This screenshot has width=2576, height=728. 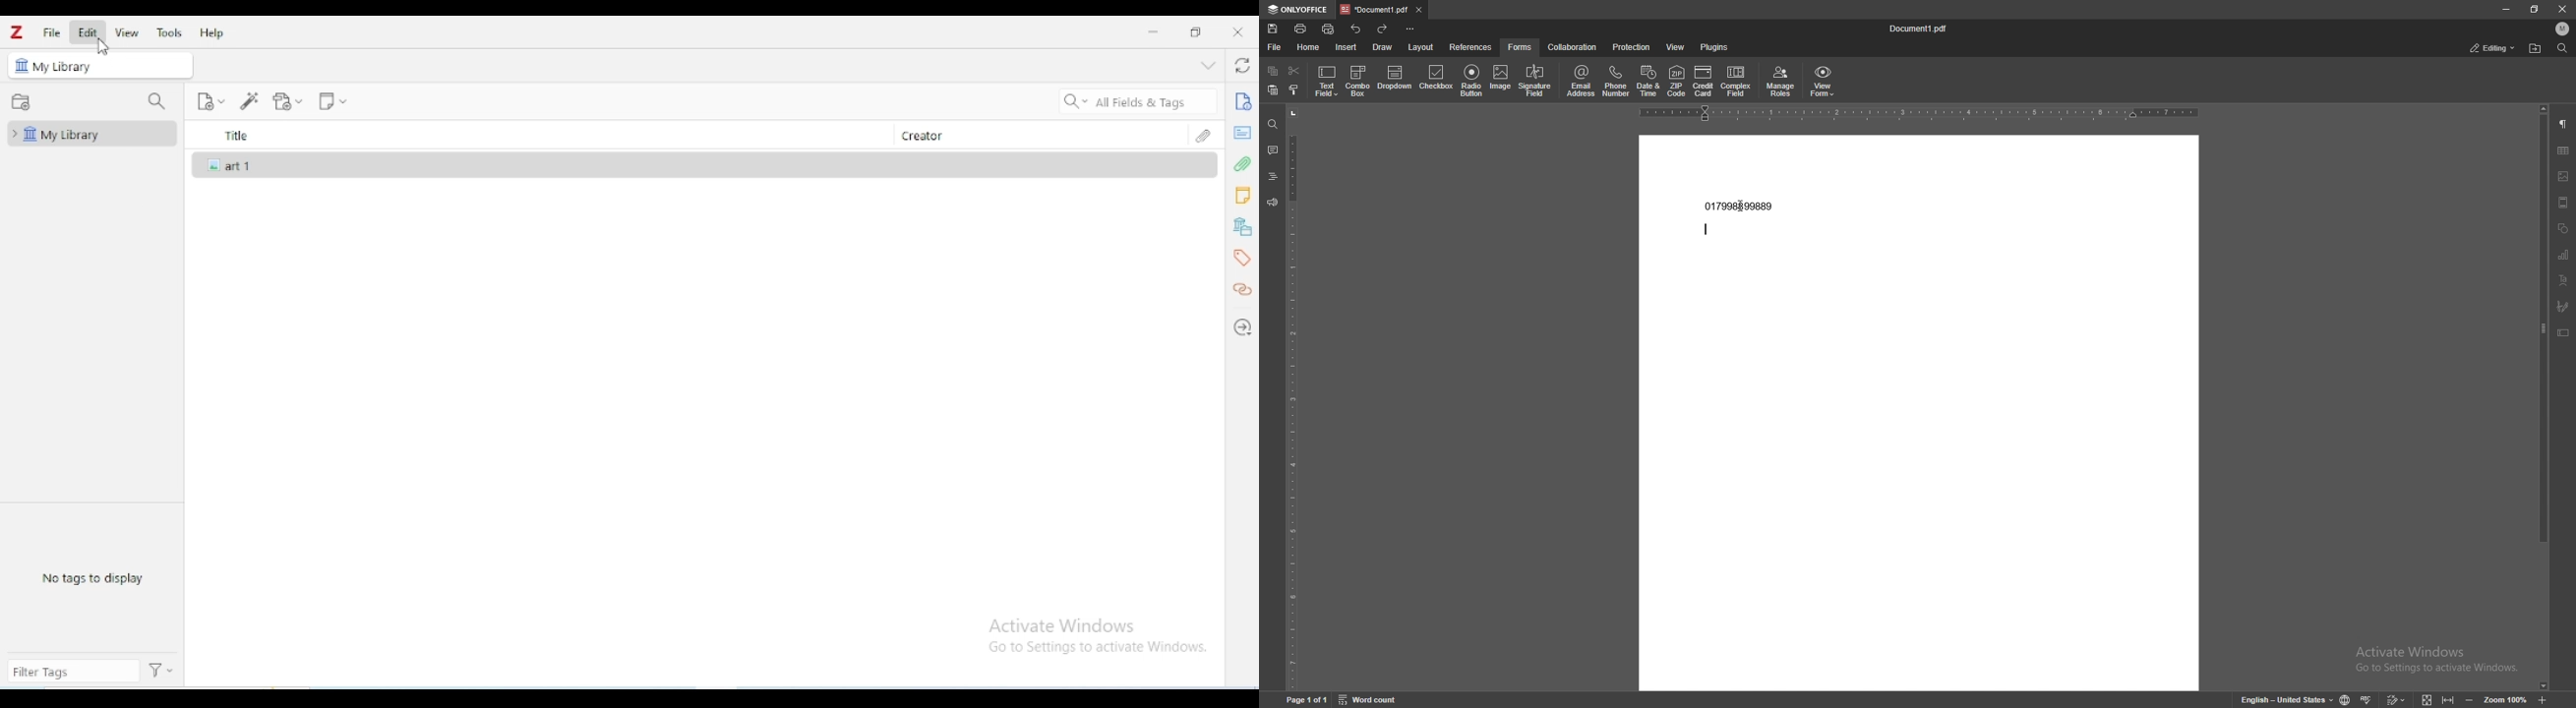 I want to click on my library, so click(x=90, y=134).